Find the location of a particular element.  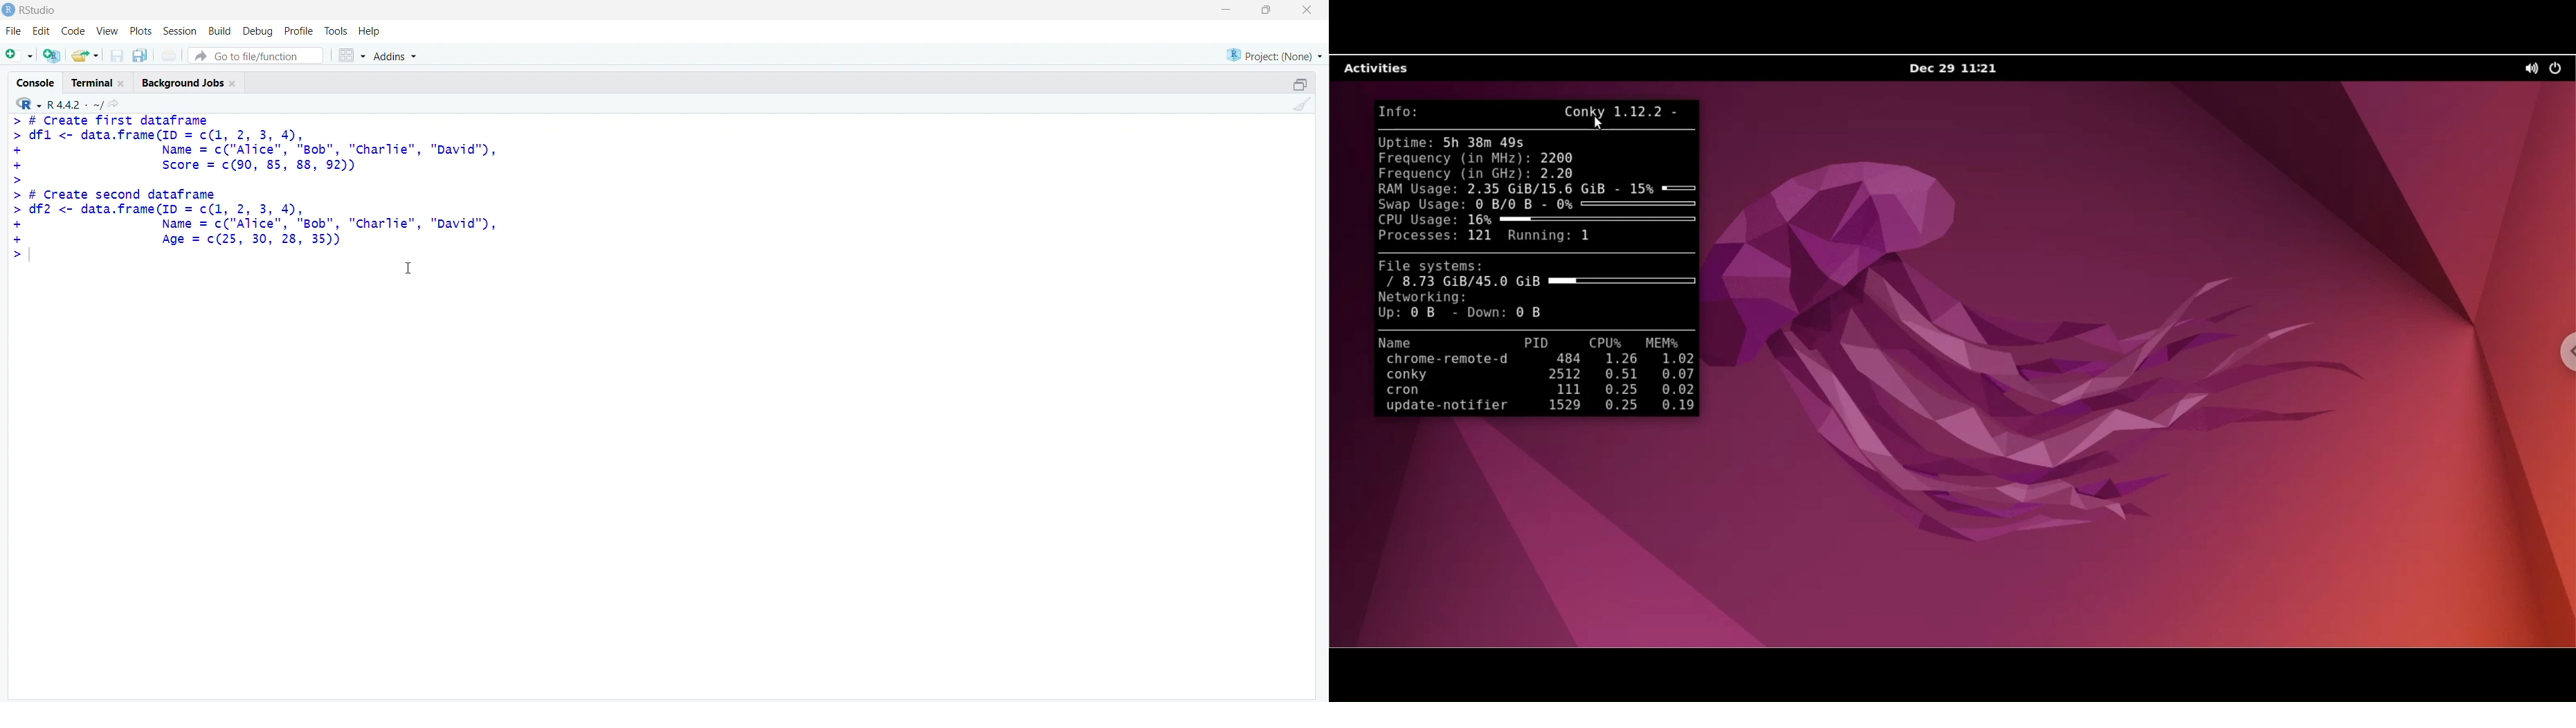

Help is located at coordinates (369, 30).